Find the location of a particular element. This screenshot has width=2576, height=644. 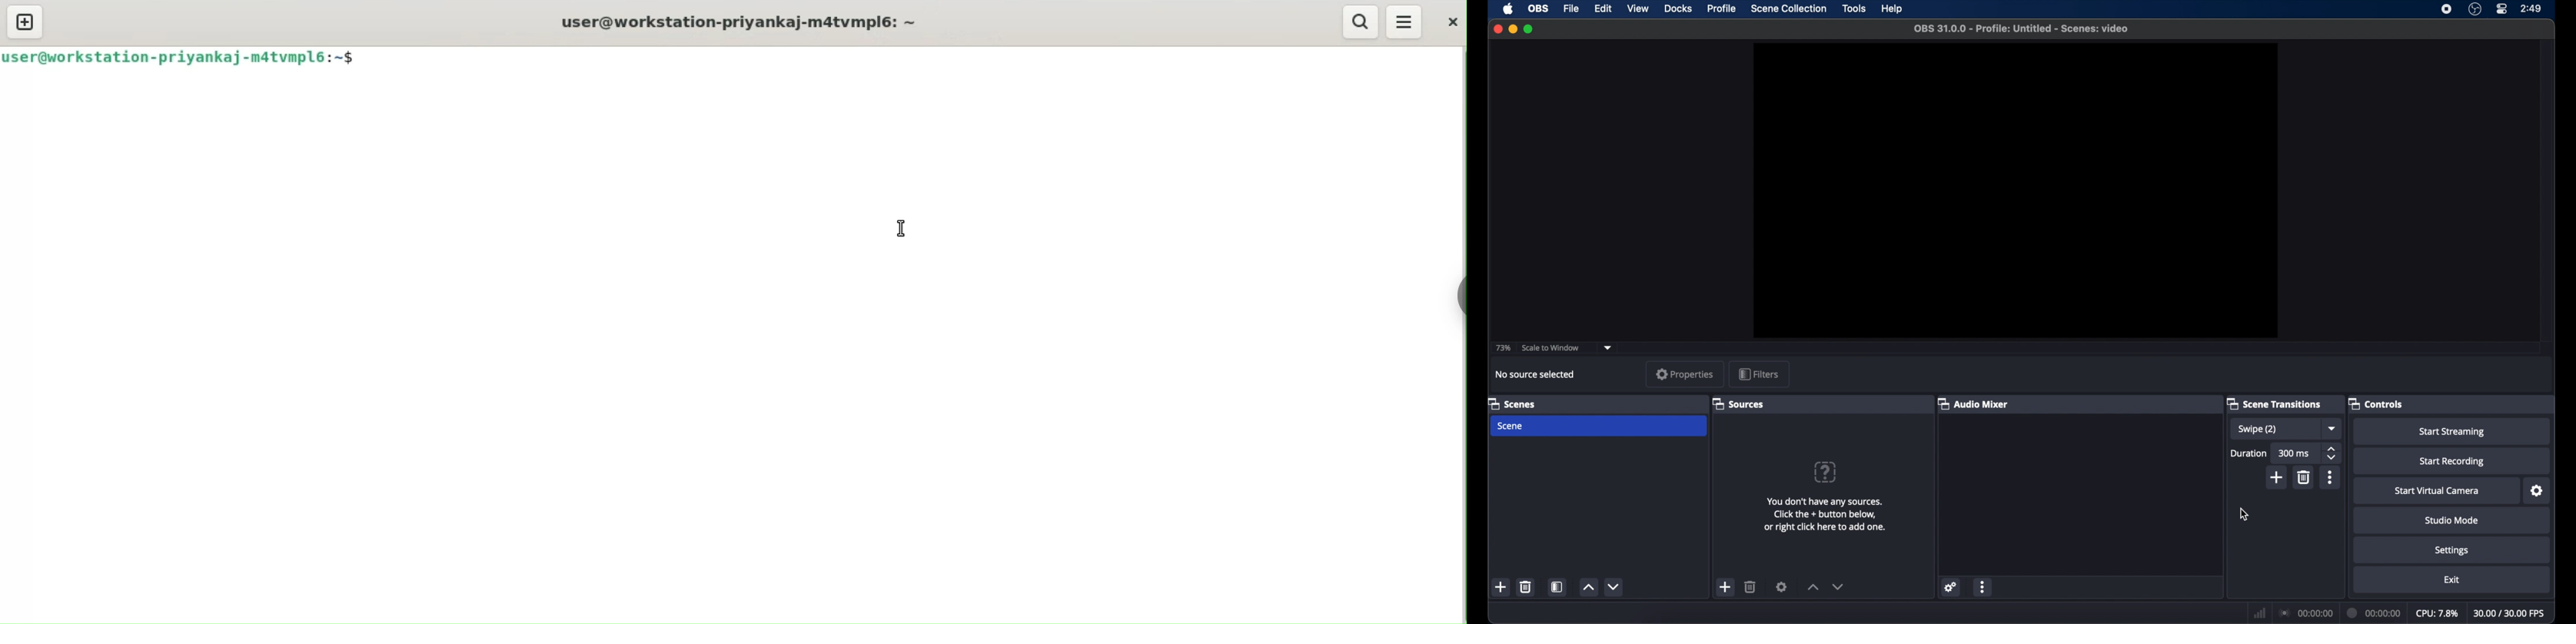

add is located at coordinates (1501, 588).